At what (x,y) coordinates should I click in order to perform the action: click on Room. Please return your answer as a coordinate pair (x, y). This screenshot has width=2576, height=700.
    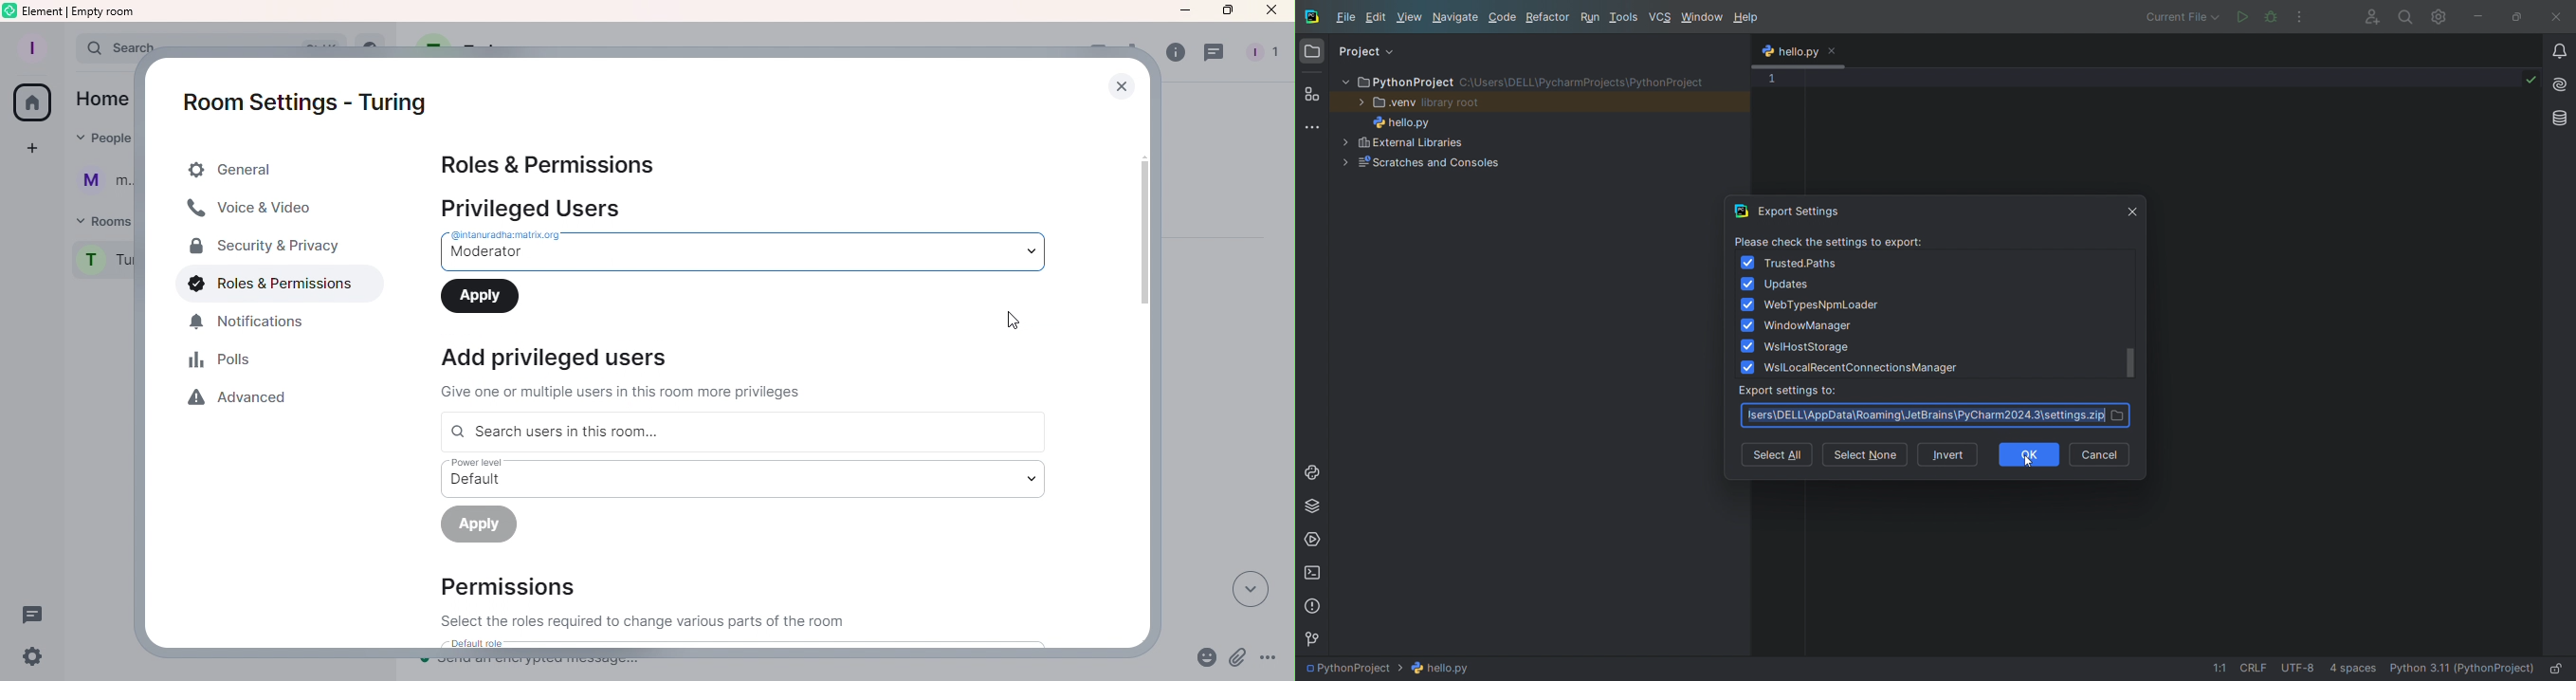
    Looking at the image, I should click on (99, 264).